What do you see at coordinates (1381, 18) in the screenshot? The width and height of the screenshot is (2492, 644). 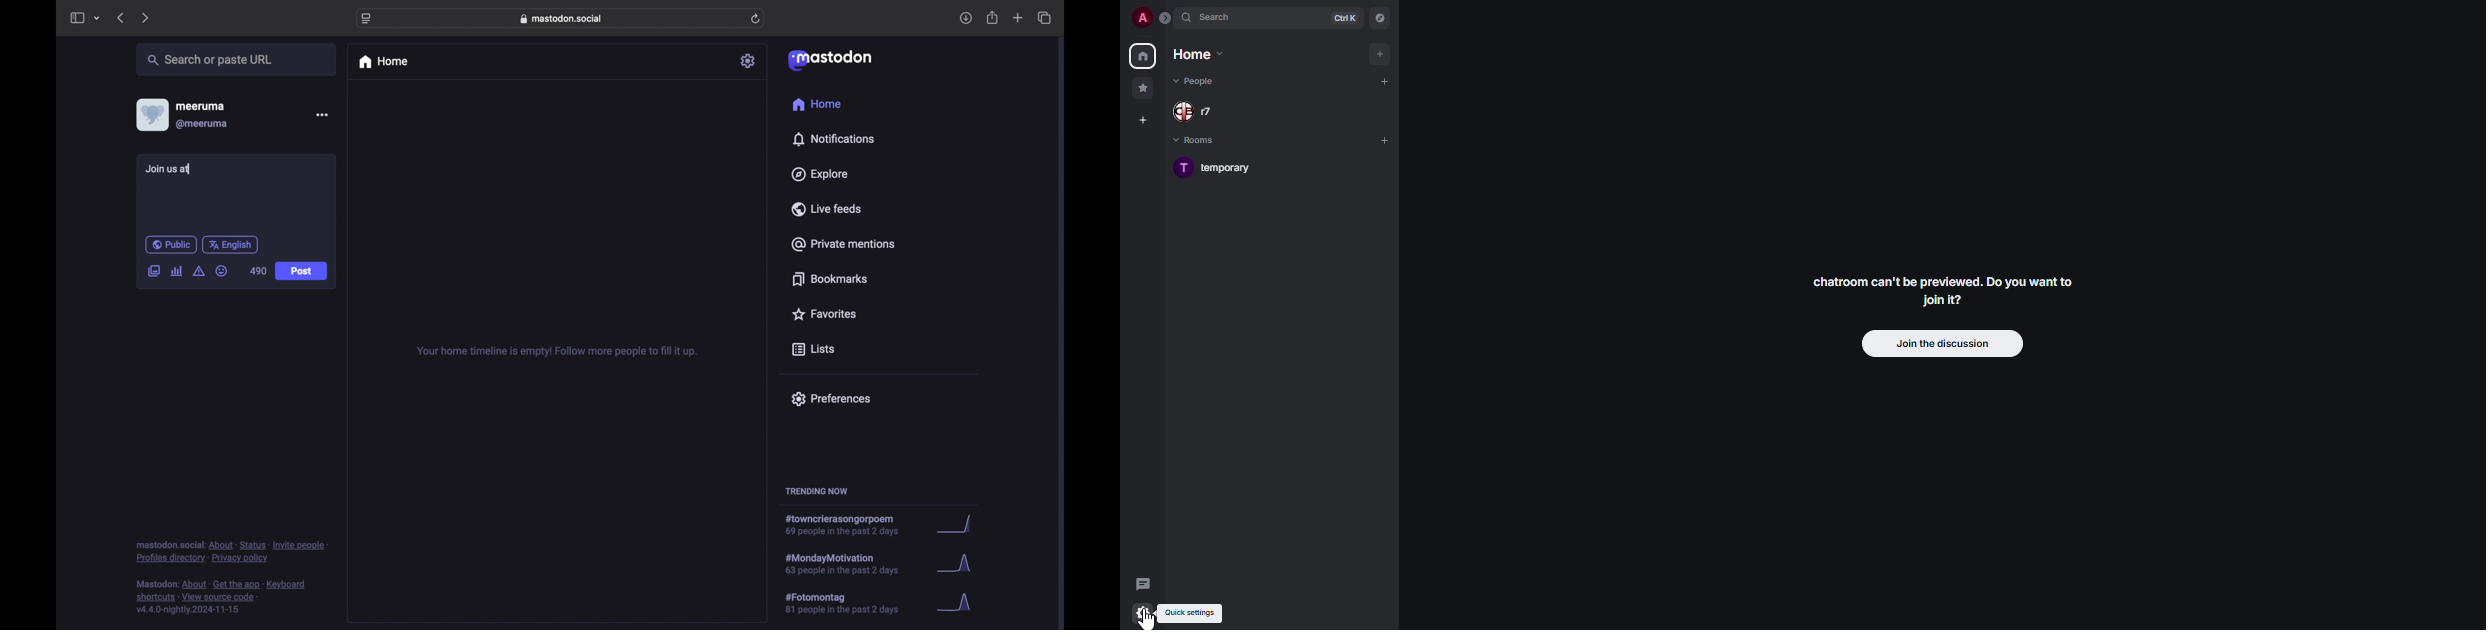 I see `navigator` at bounding box center [1381, 18].